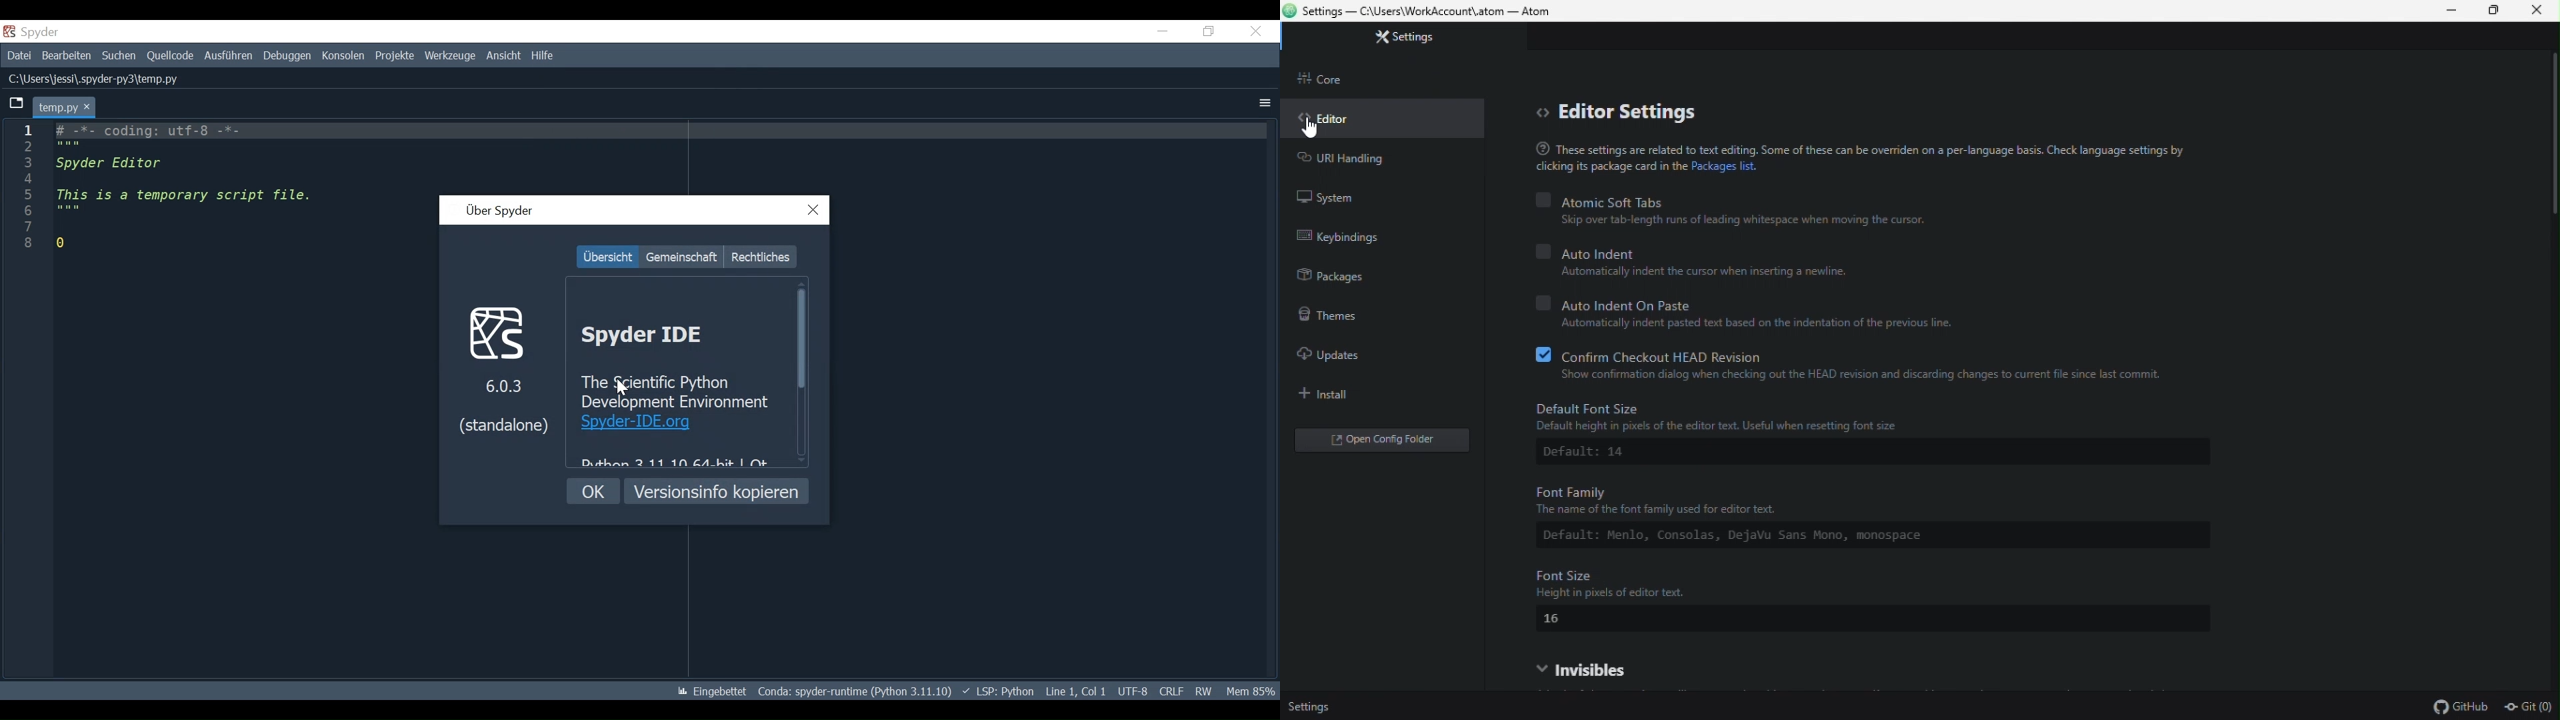 This screenshot has width=2576, height=728. I want to click on Core, so click(1346, 82).